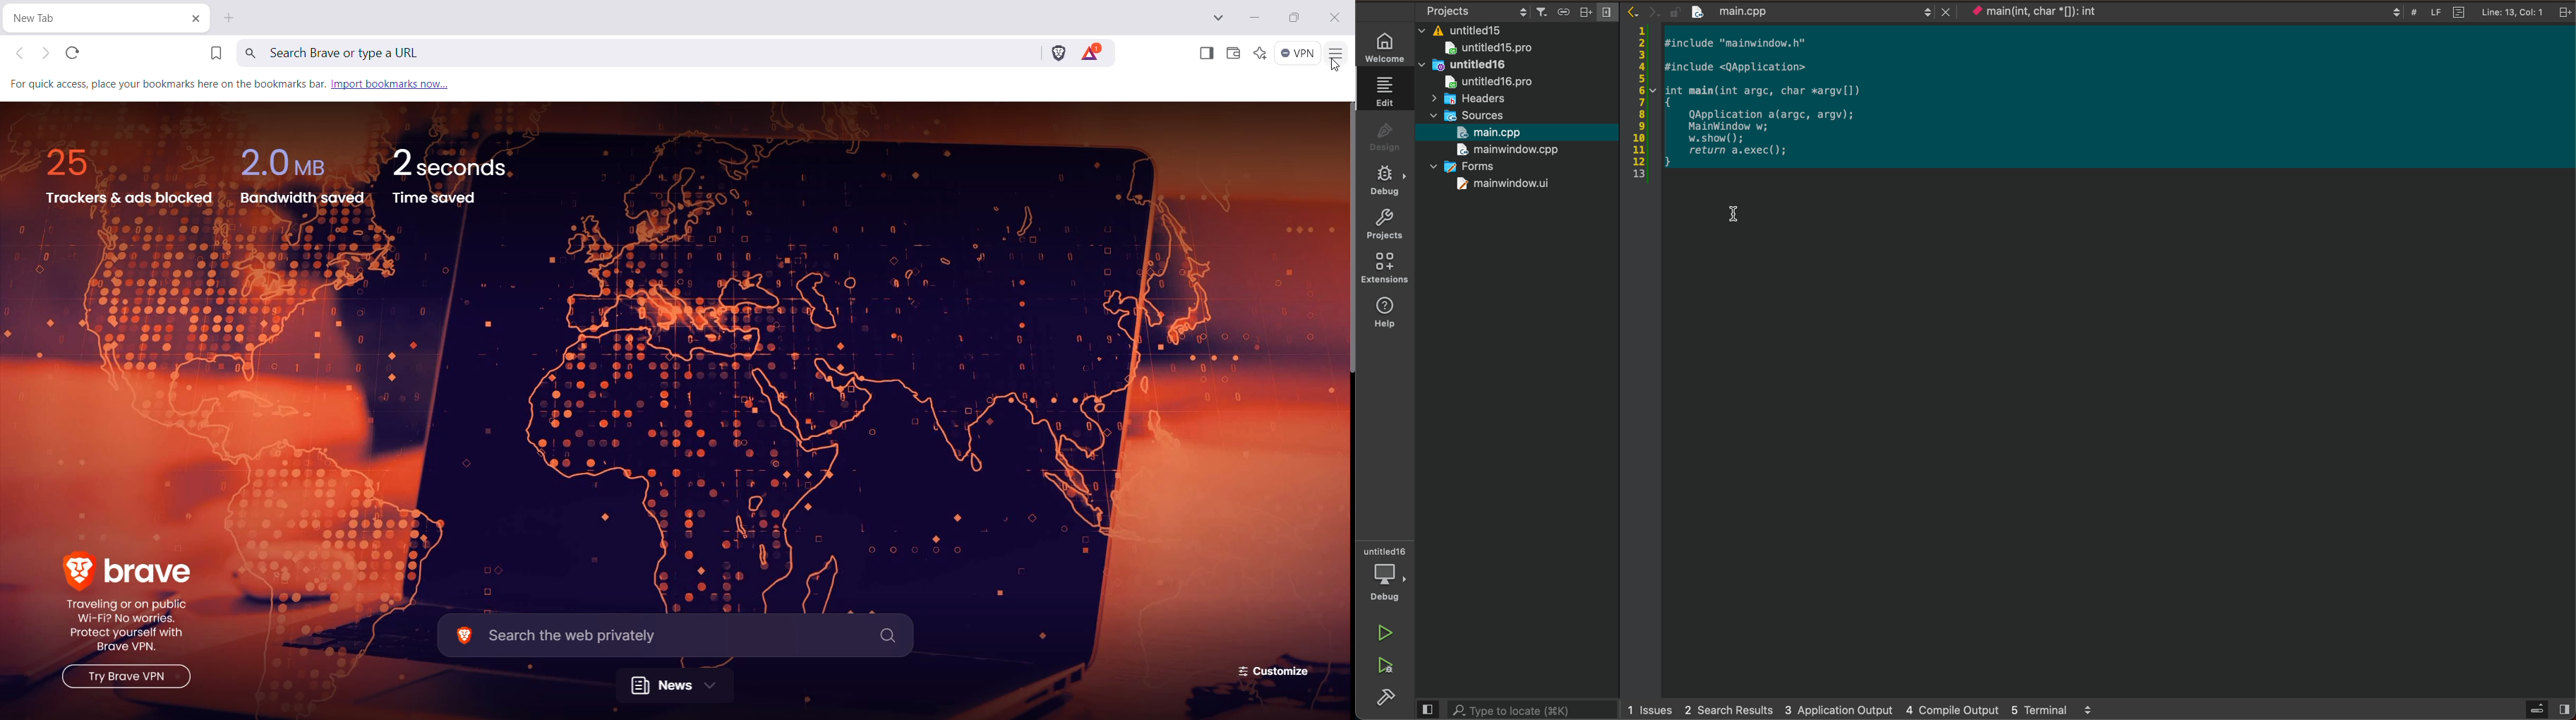 This screenshot has width=2576, height=728. What do you see at coordinates (1388, 269) in the screenshot?
I see `Extension ` at bounding box center [1388, 269].